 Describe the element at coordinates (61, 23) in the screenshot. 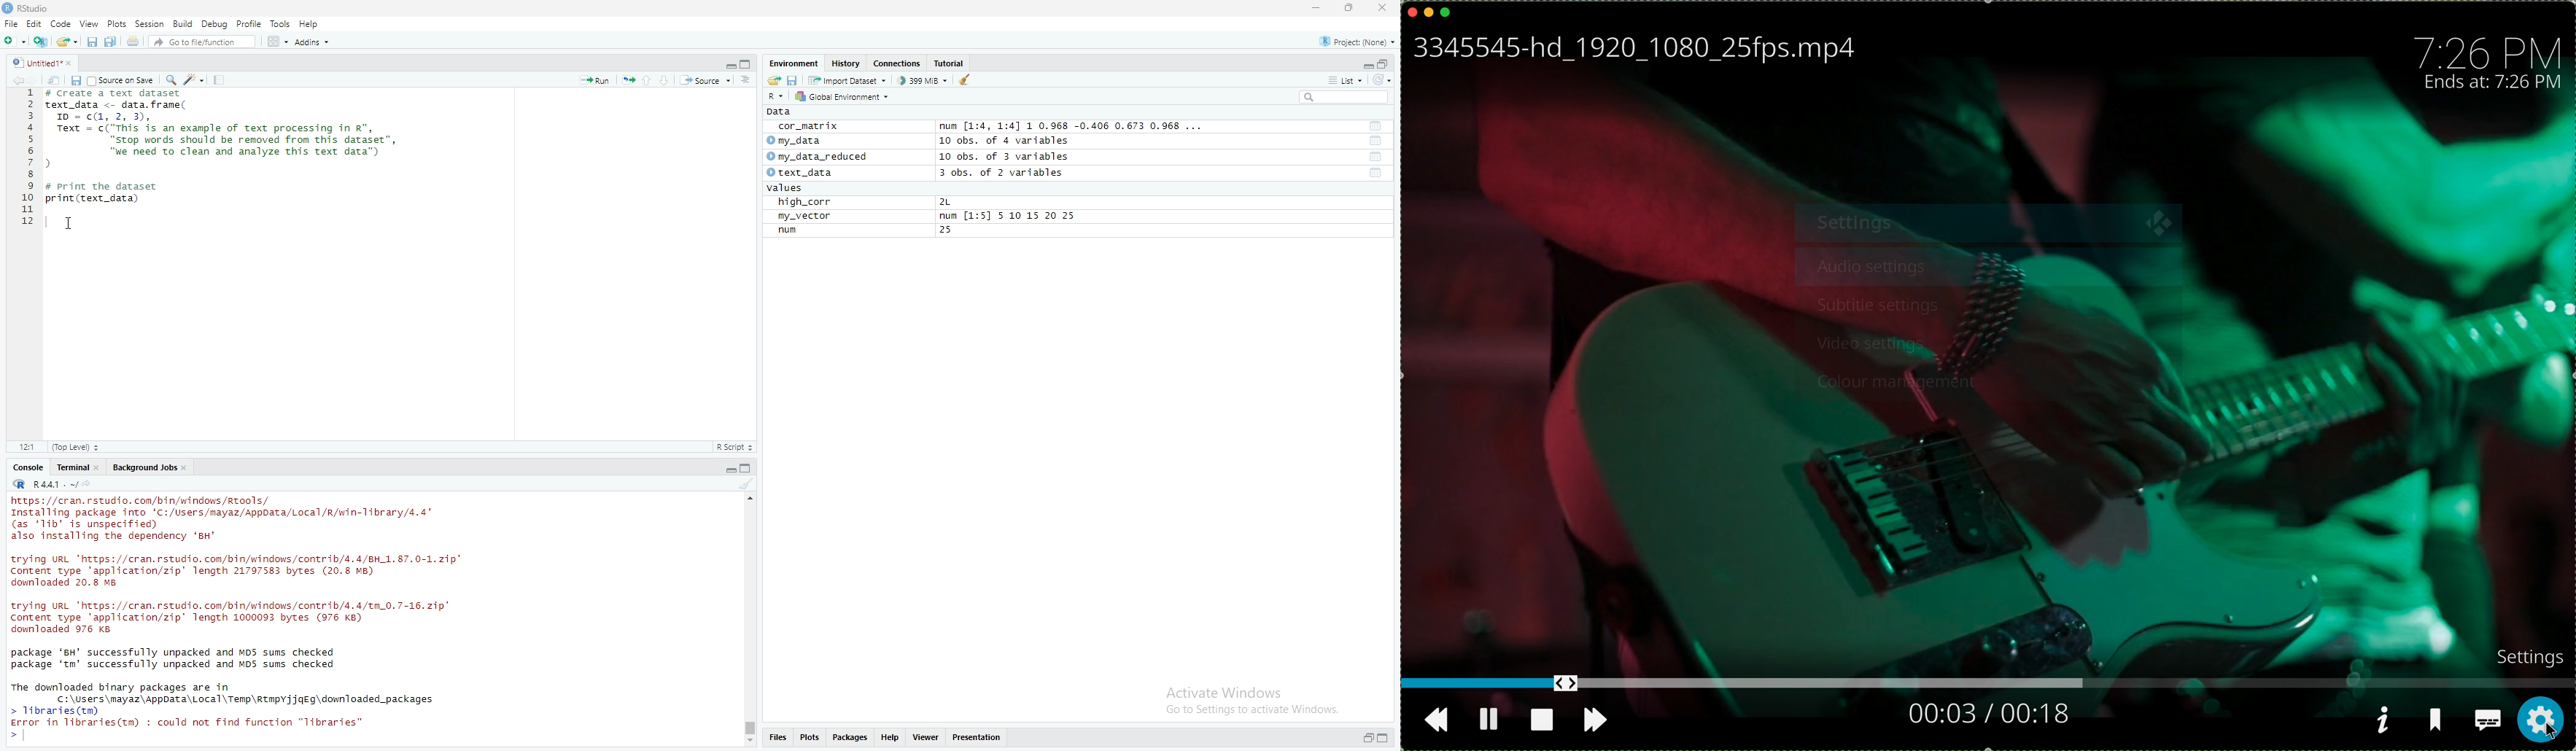

I see `code` at that location.